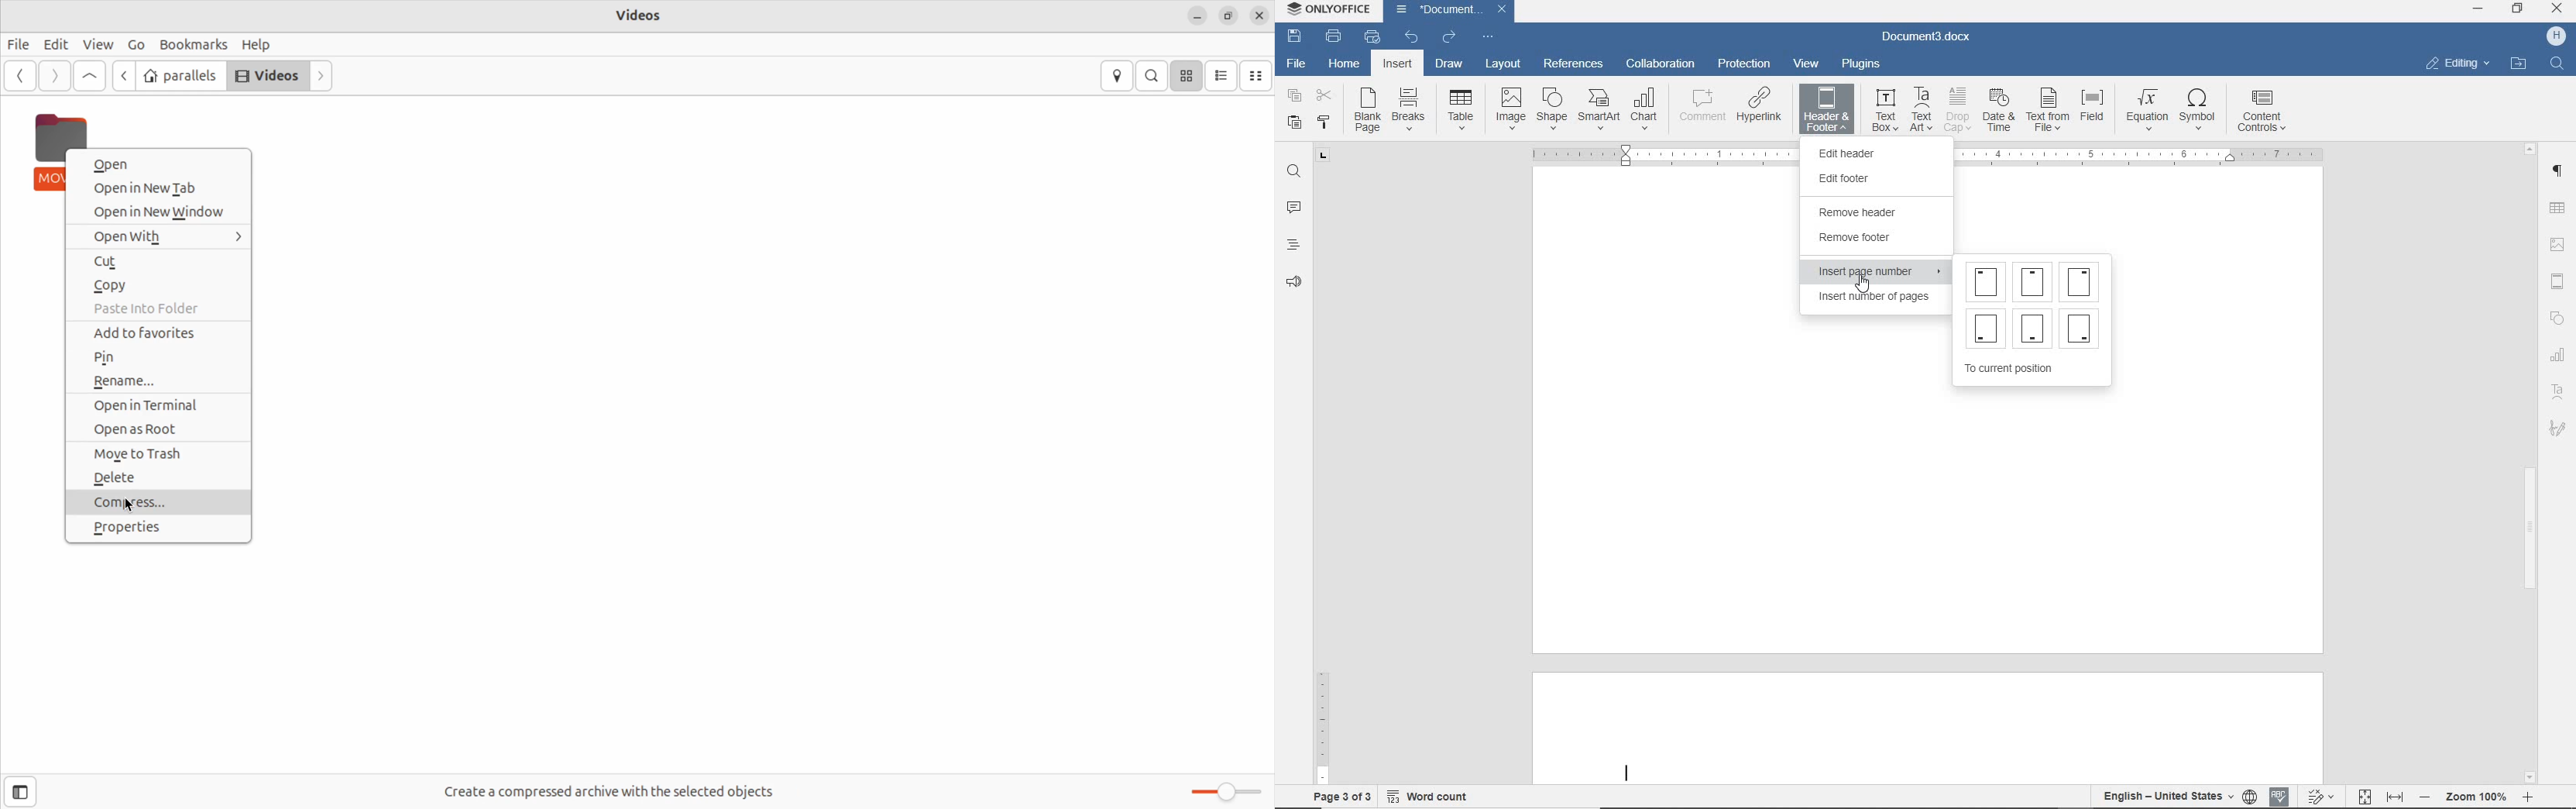  I want to click on OnlyOffice, so click(1327, 10).